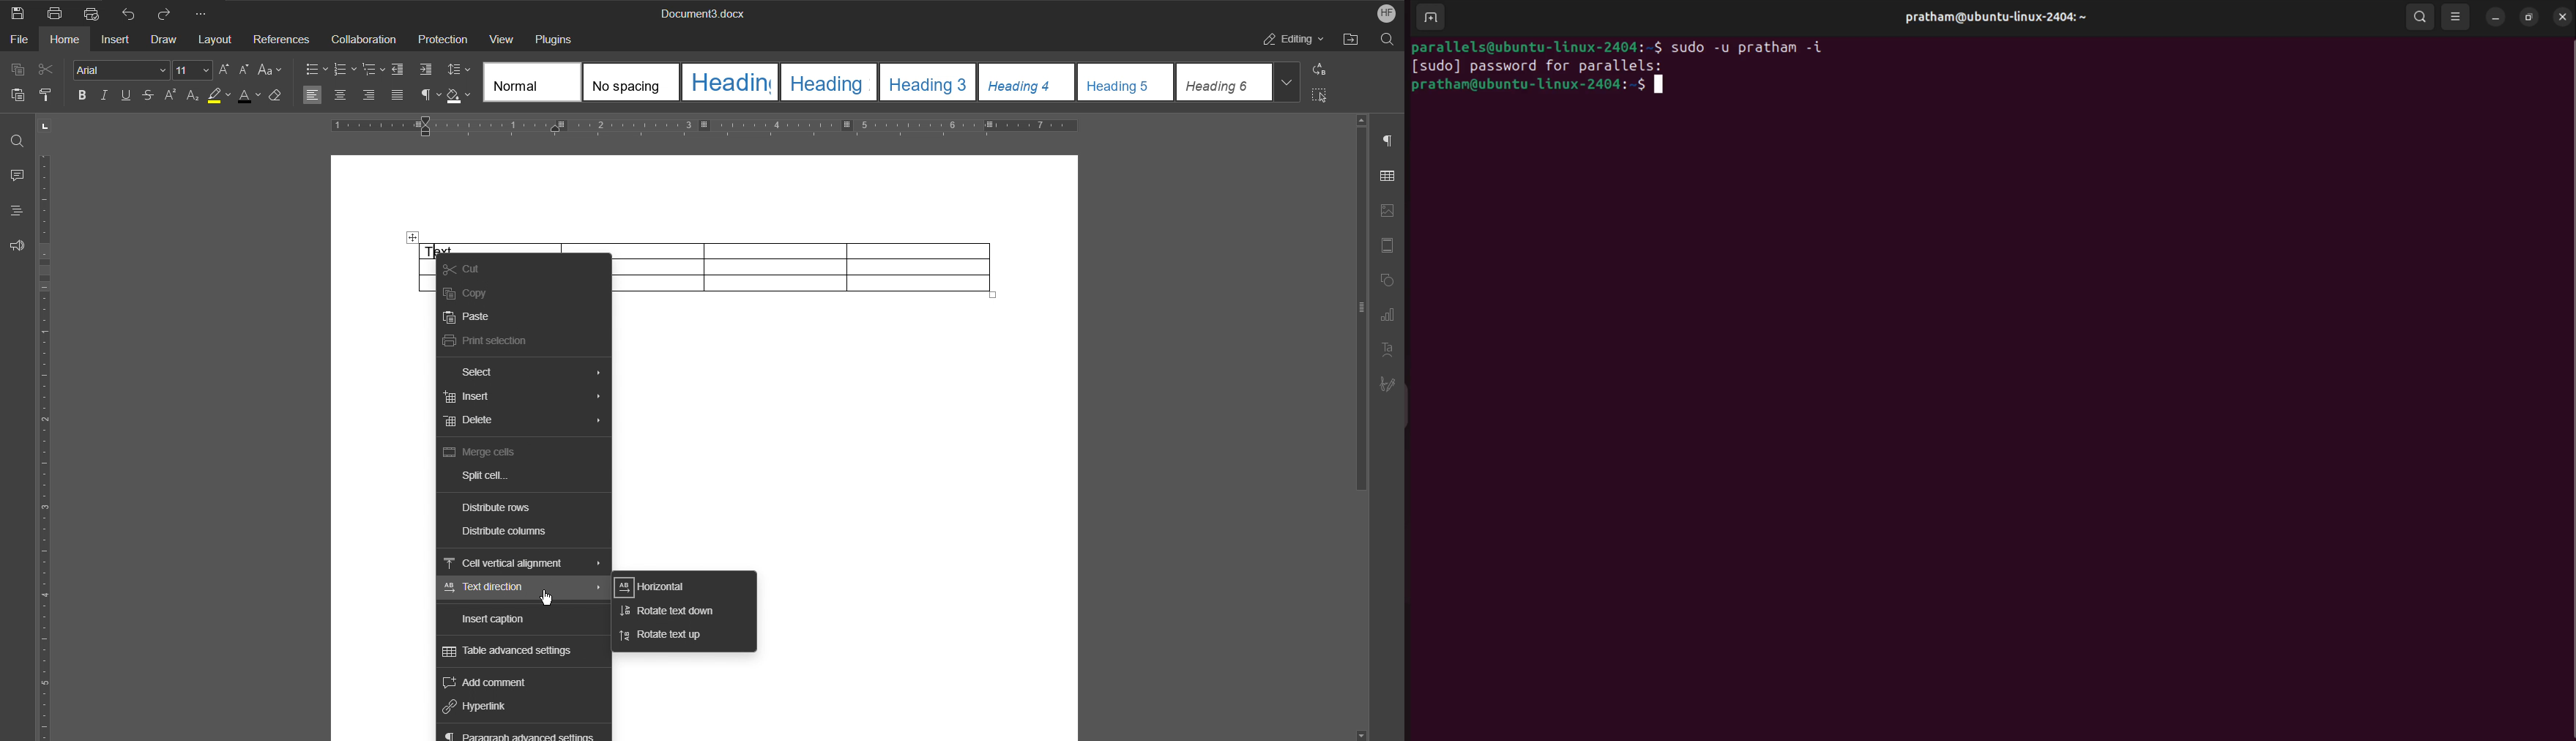  I want to click on References, so click(281, 39).